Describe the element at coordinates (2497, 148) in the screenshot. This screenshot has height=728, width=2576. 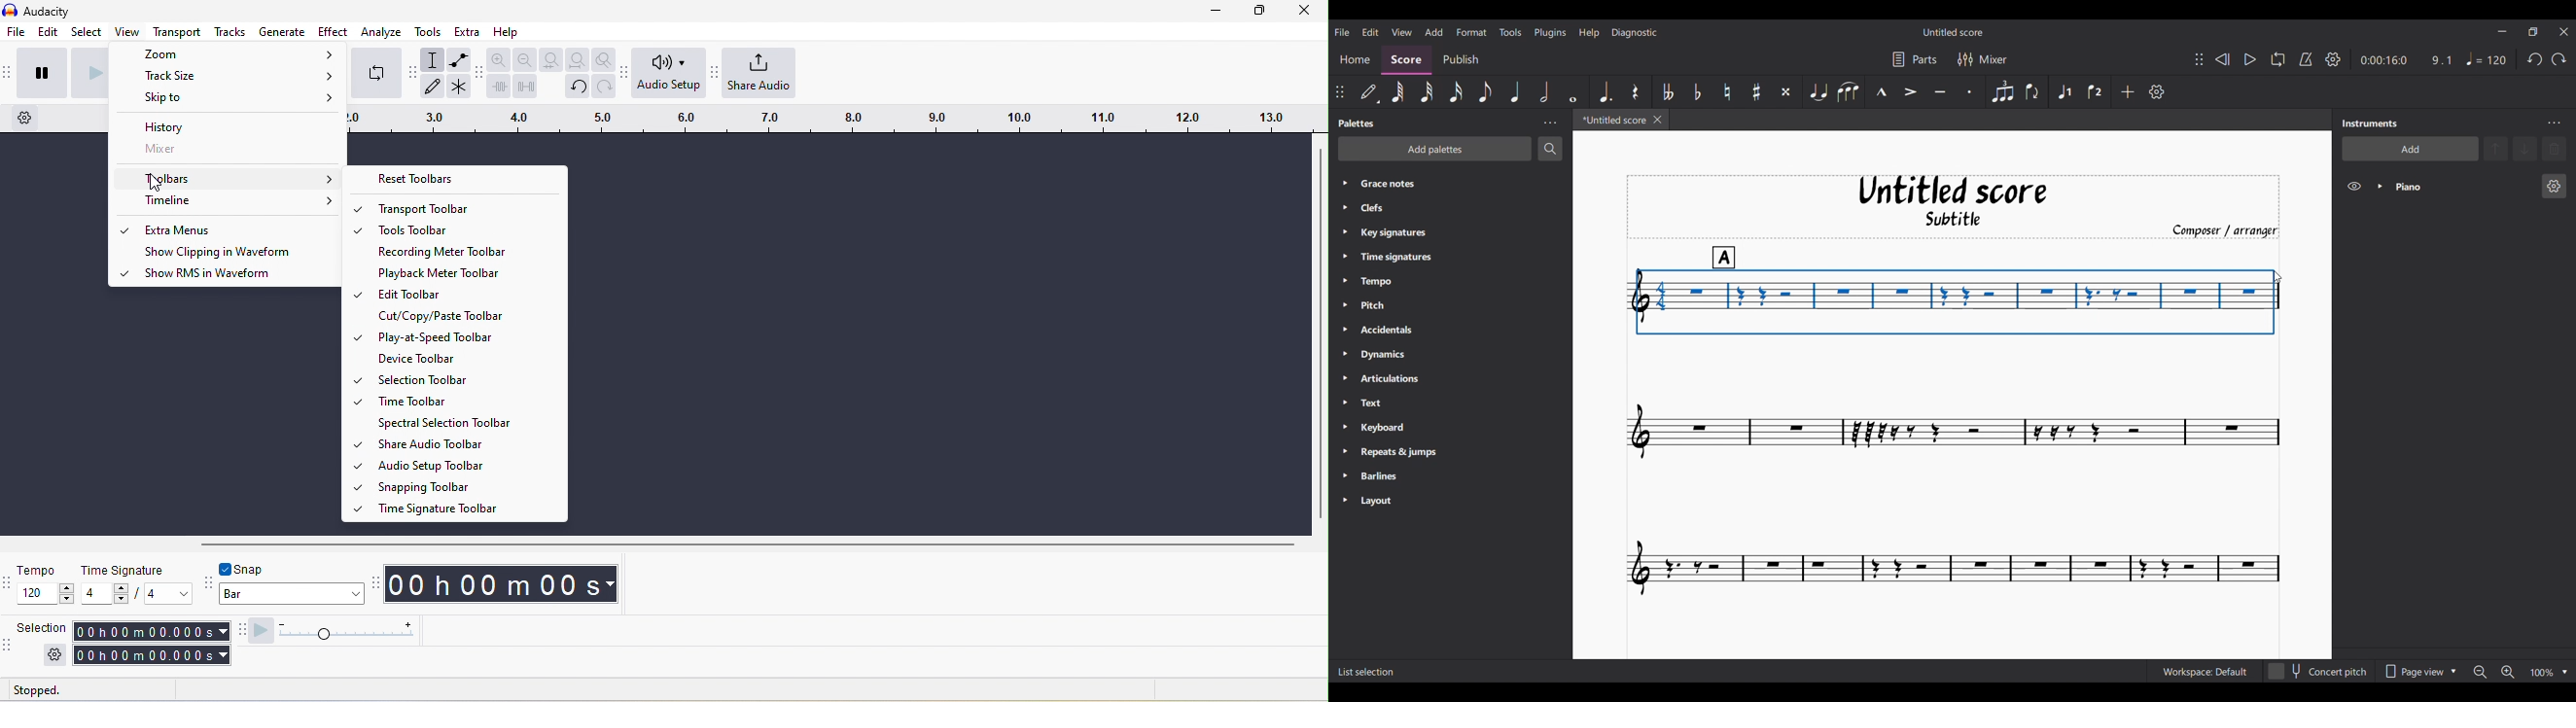
I see `Move instrument up` at that location.